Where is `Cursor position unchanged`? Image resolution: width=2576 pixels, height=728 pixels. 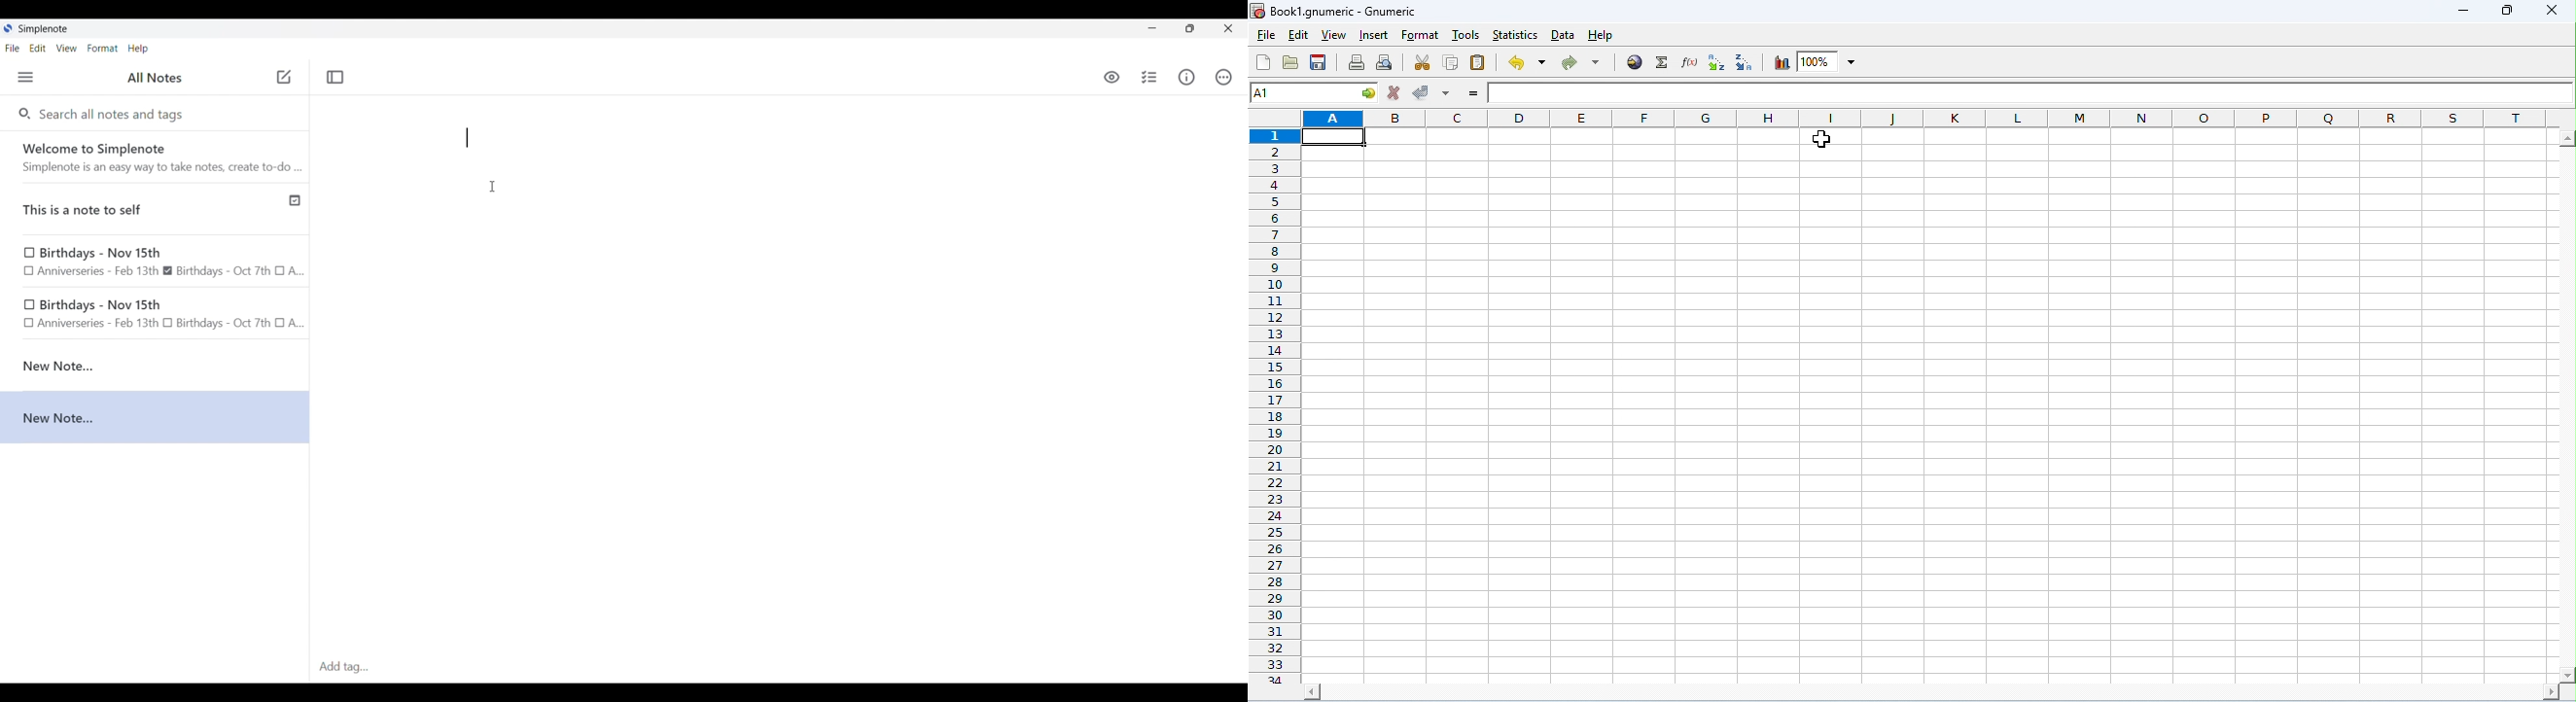 Cursor position unchanged is located at coordinates (493, 187).